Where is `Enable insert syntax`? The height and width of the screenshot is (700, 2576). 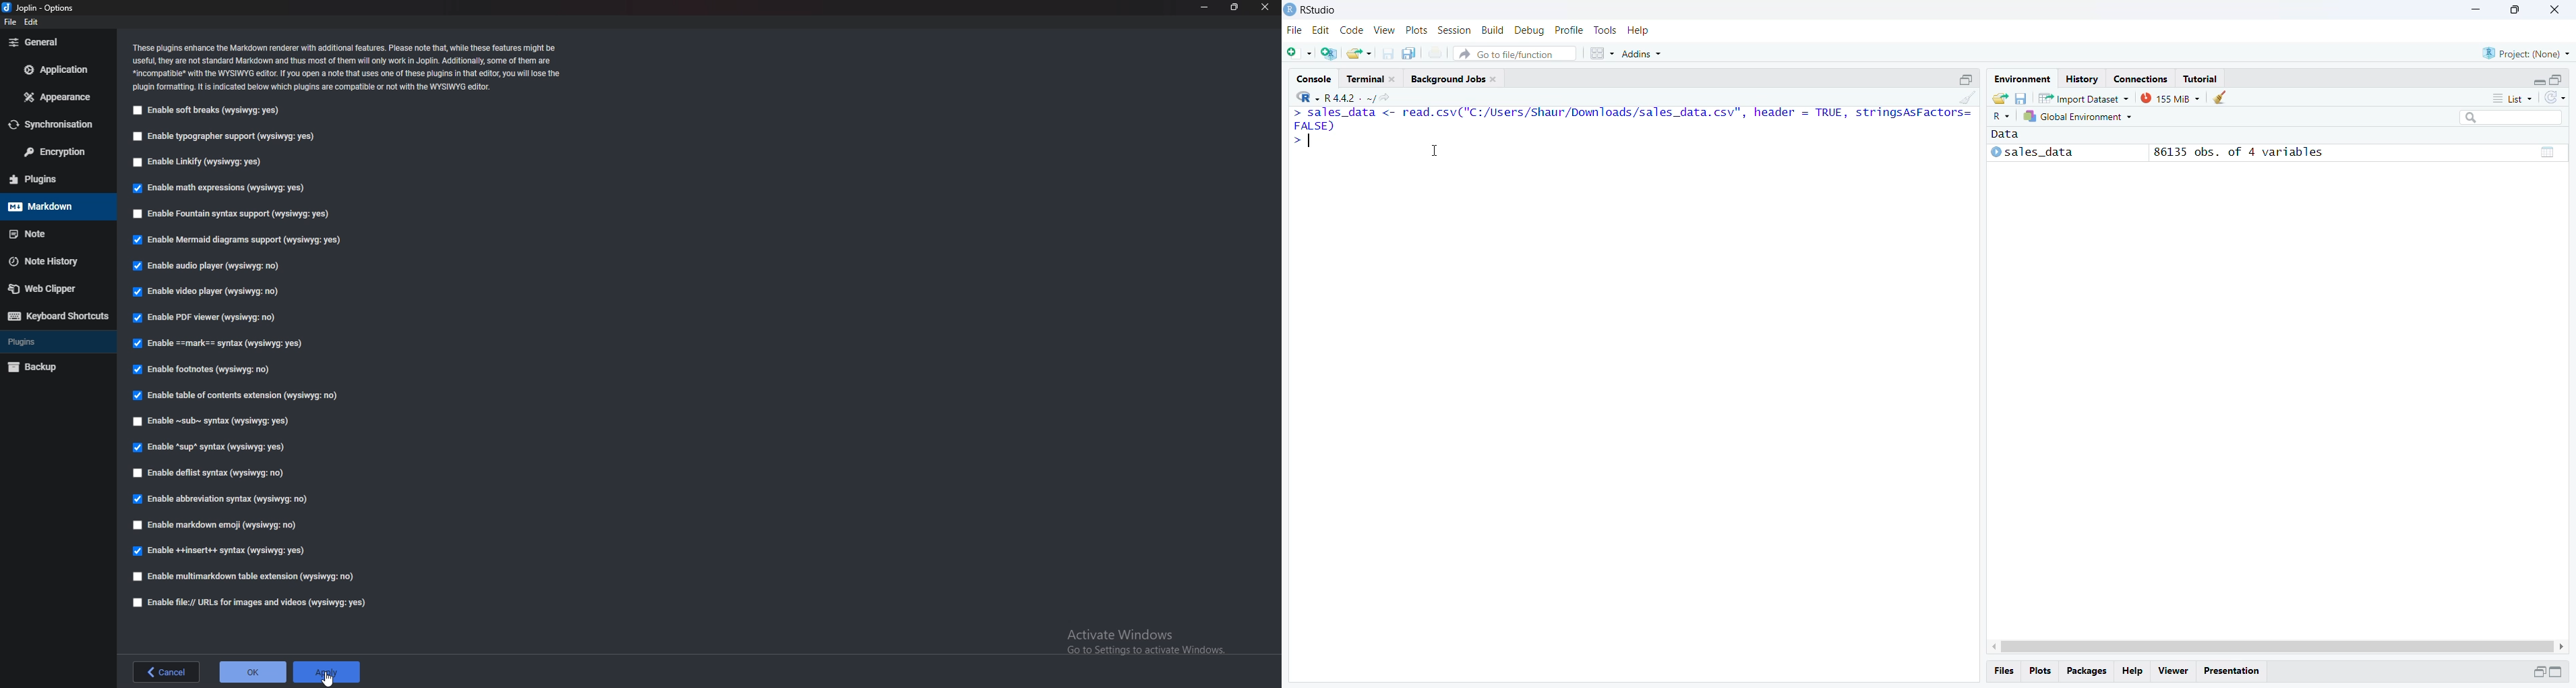
Enable insert syntax is located at coordinates (218, 553).